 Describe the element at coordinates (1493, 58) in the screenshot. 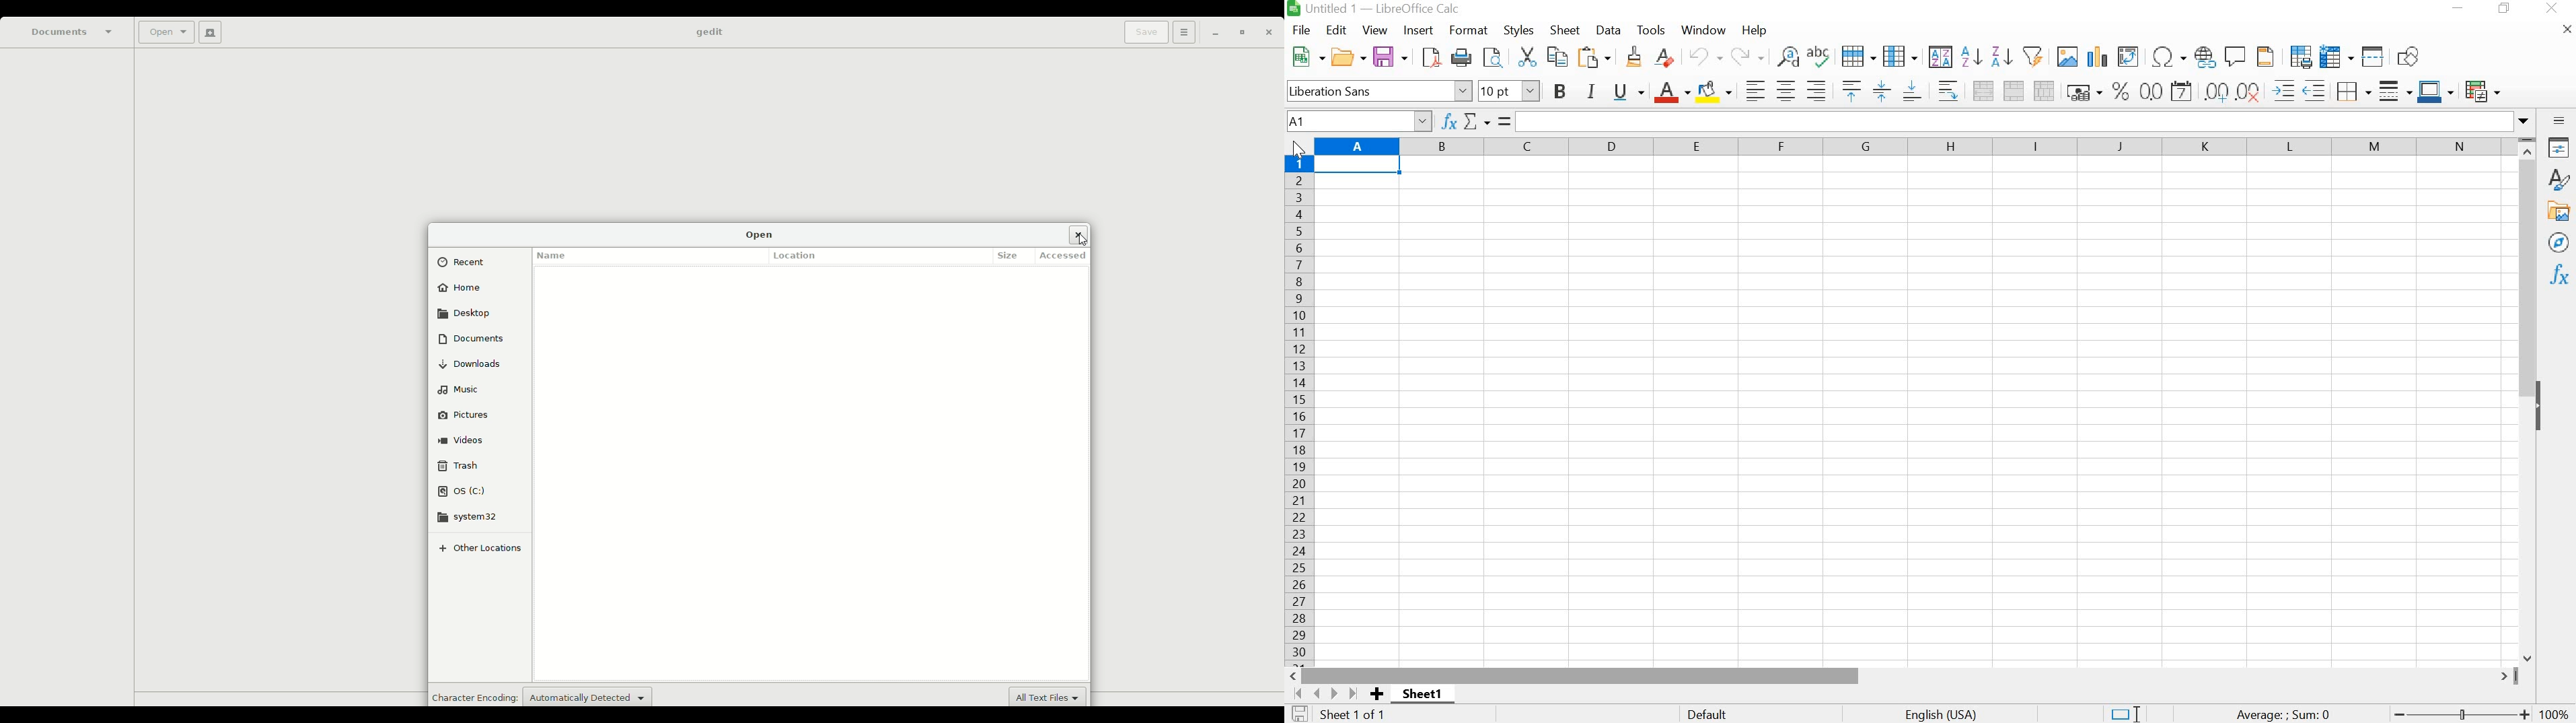

I see `FIND AND REPLACE` at that location.